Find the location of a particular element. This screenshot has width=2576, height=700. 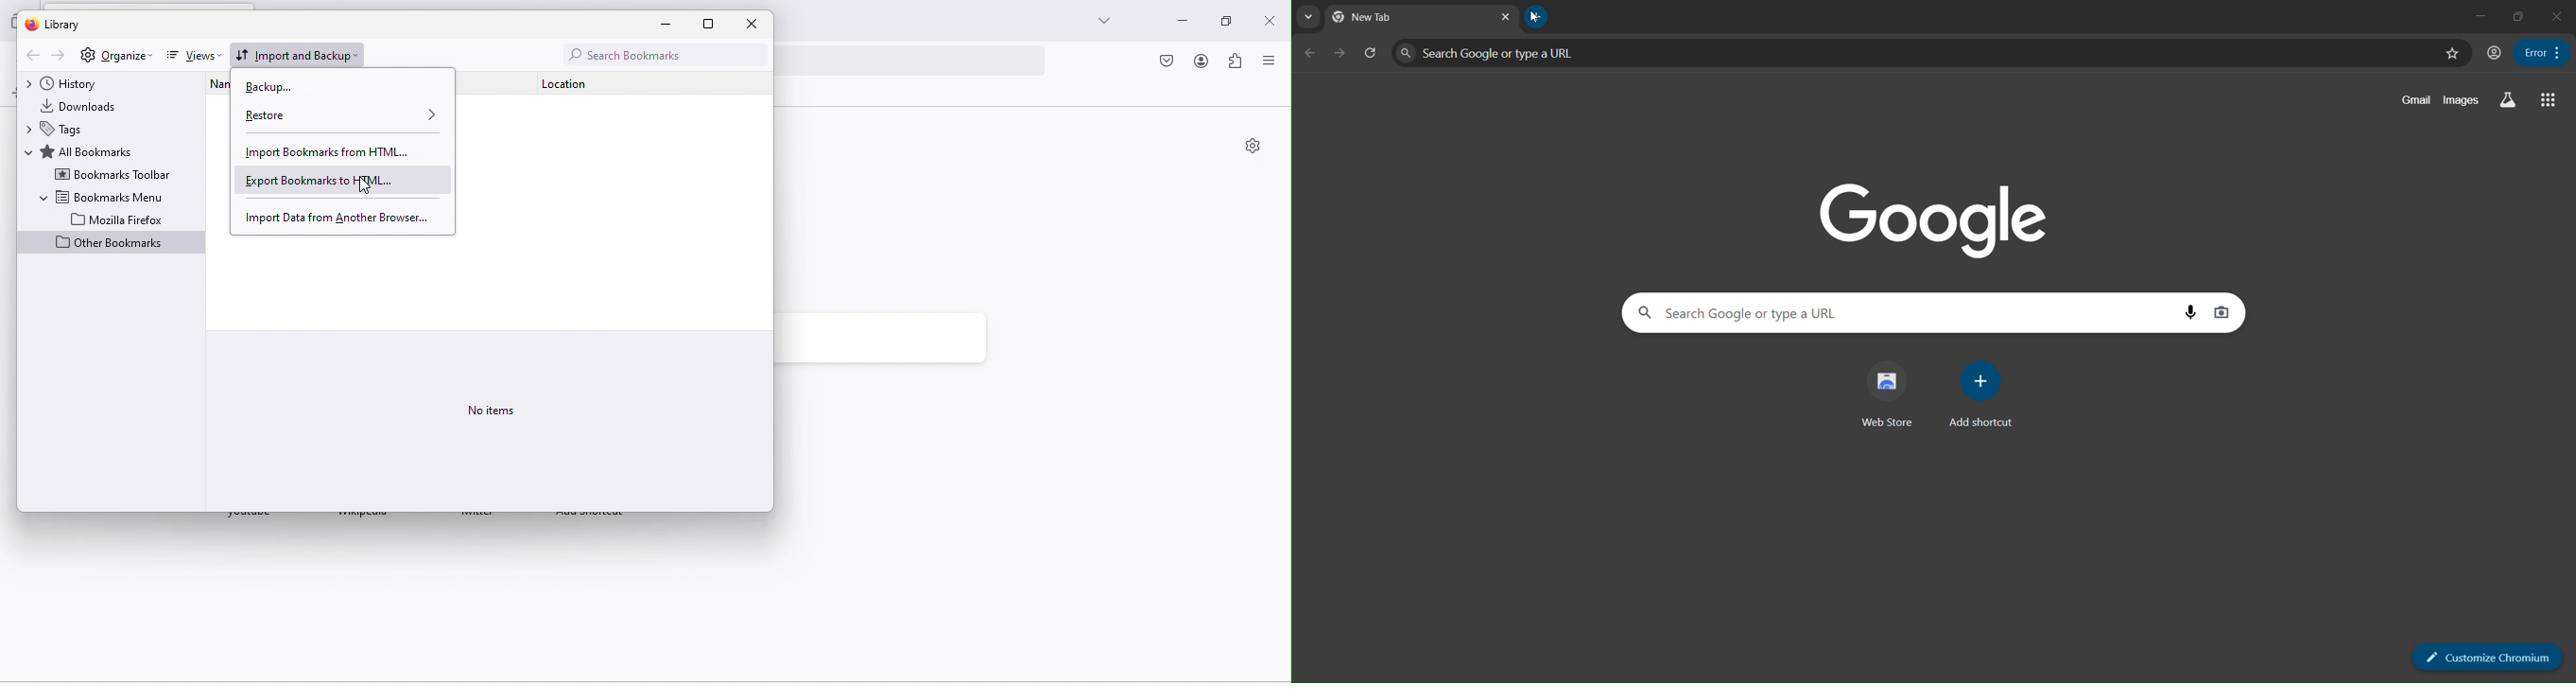

extension is located at coordinates (1236, 63).